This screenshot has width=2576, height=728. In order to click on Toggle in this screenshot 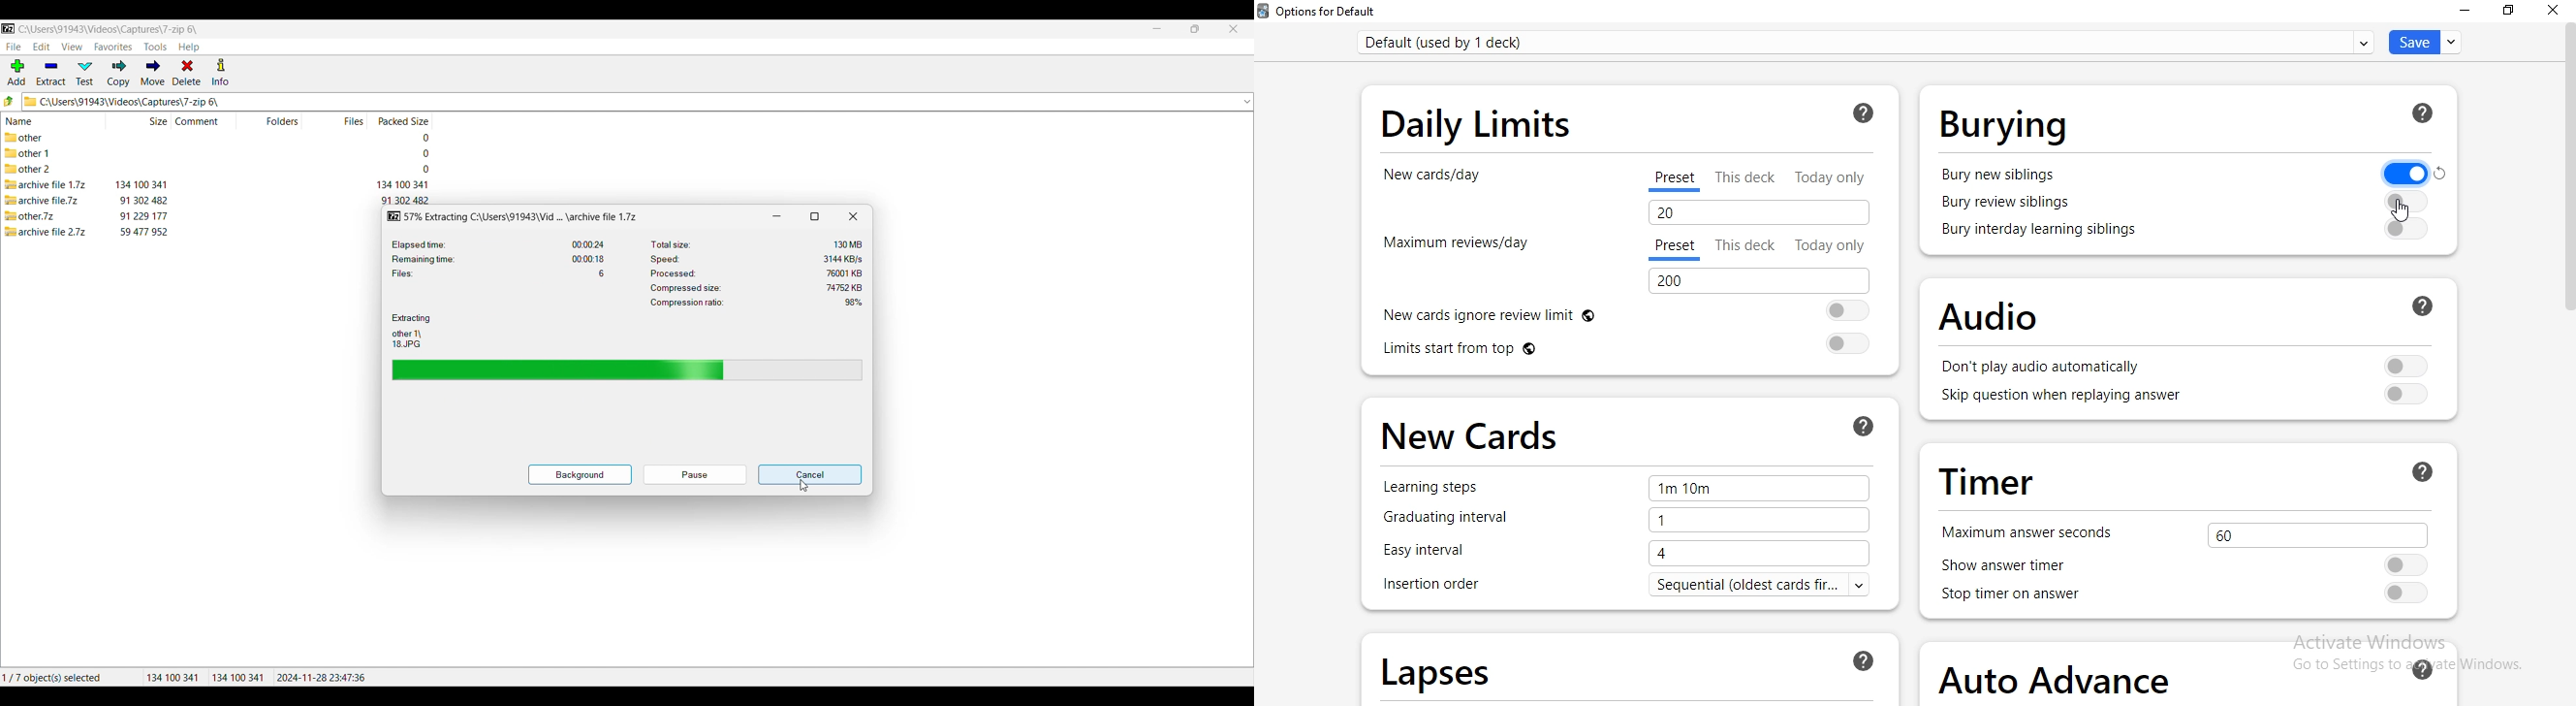, I will do `click(2408, 364)`.